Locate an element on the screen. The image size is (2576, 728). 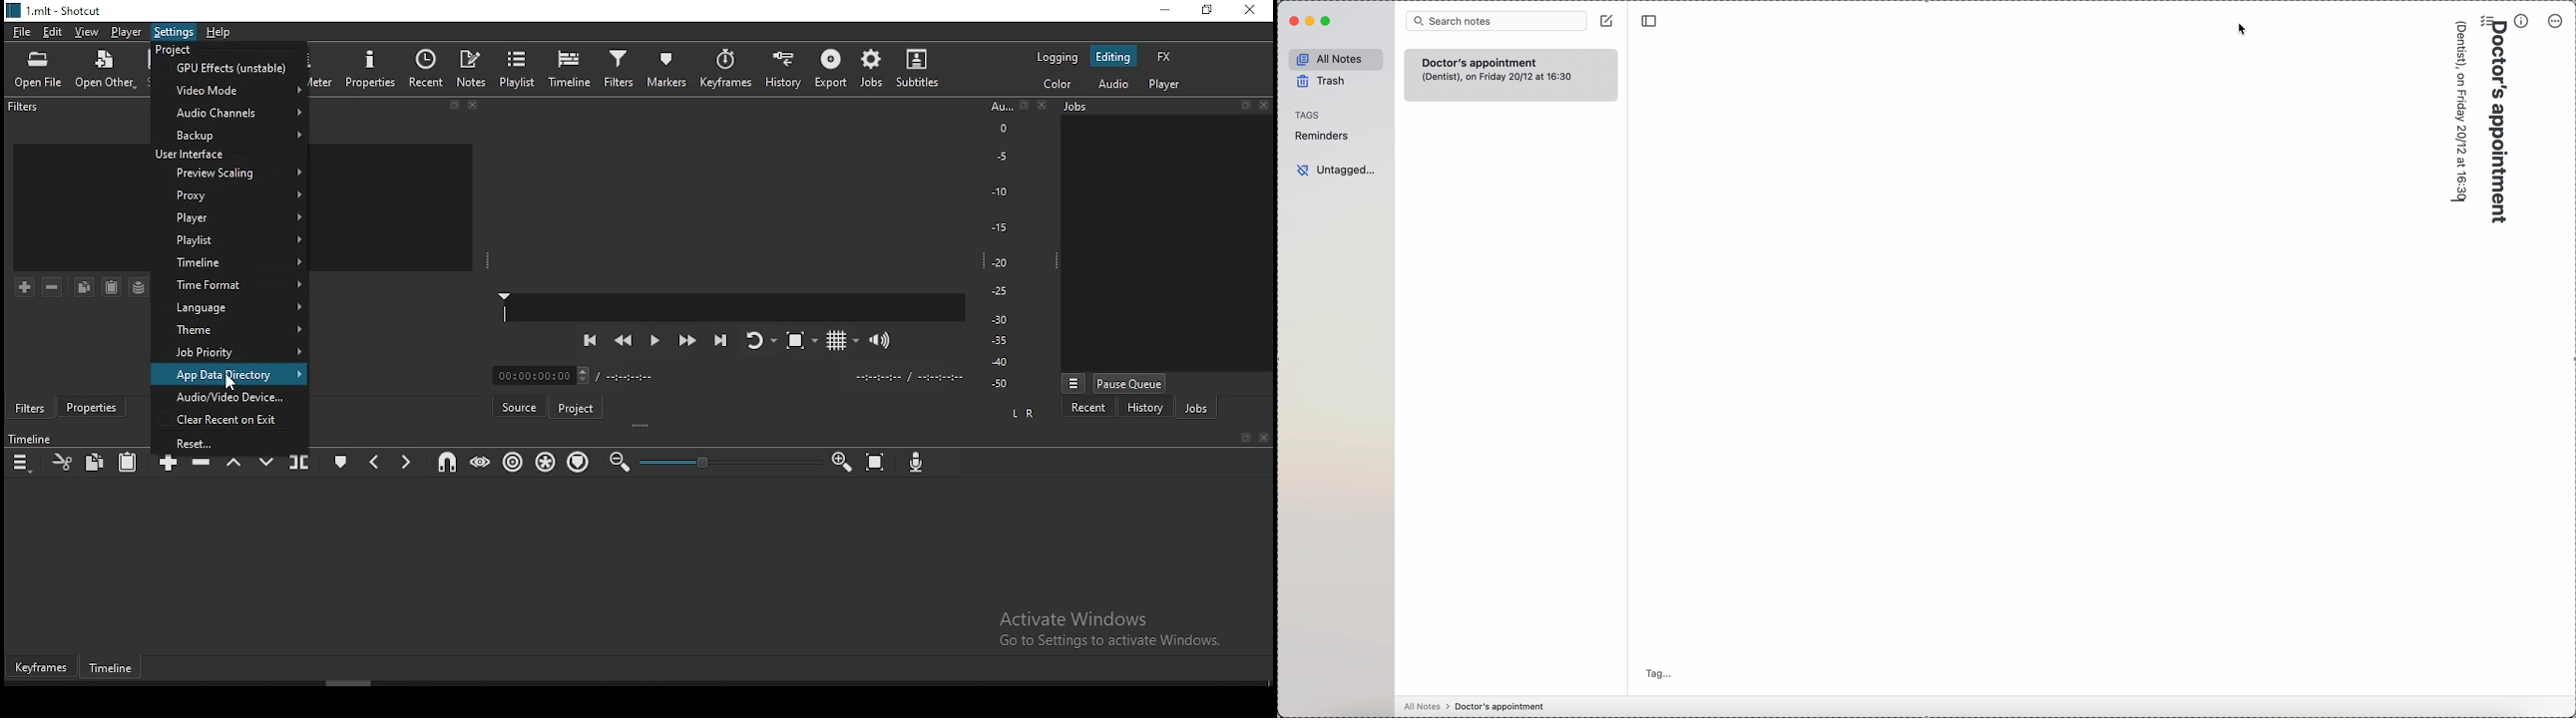
close Simplenote is located at coordinates (1291, 21).